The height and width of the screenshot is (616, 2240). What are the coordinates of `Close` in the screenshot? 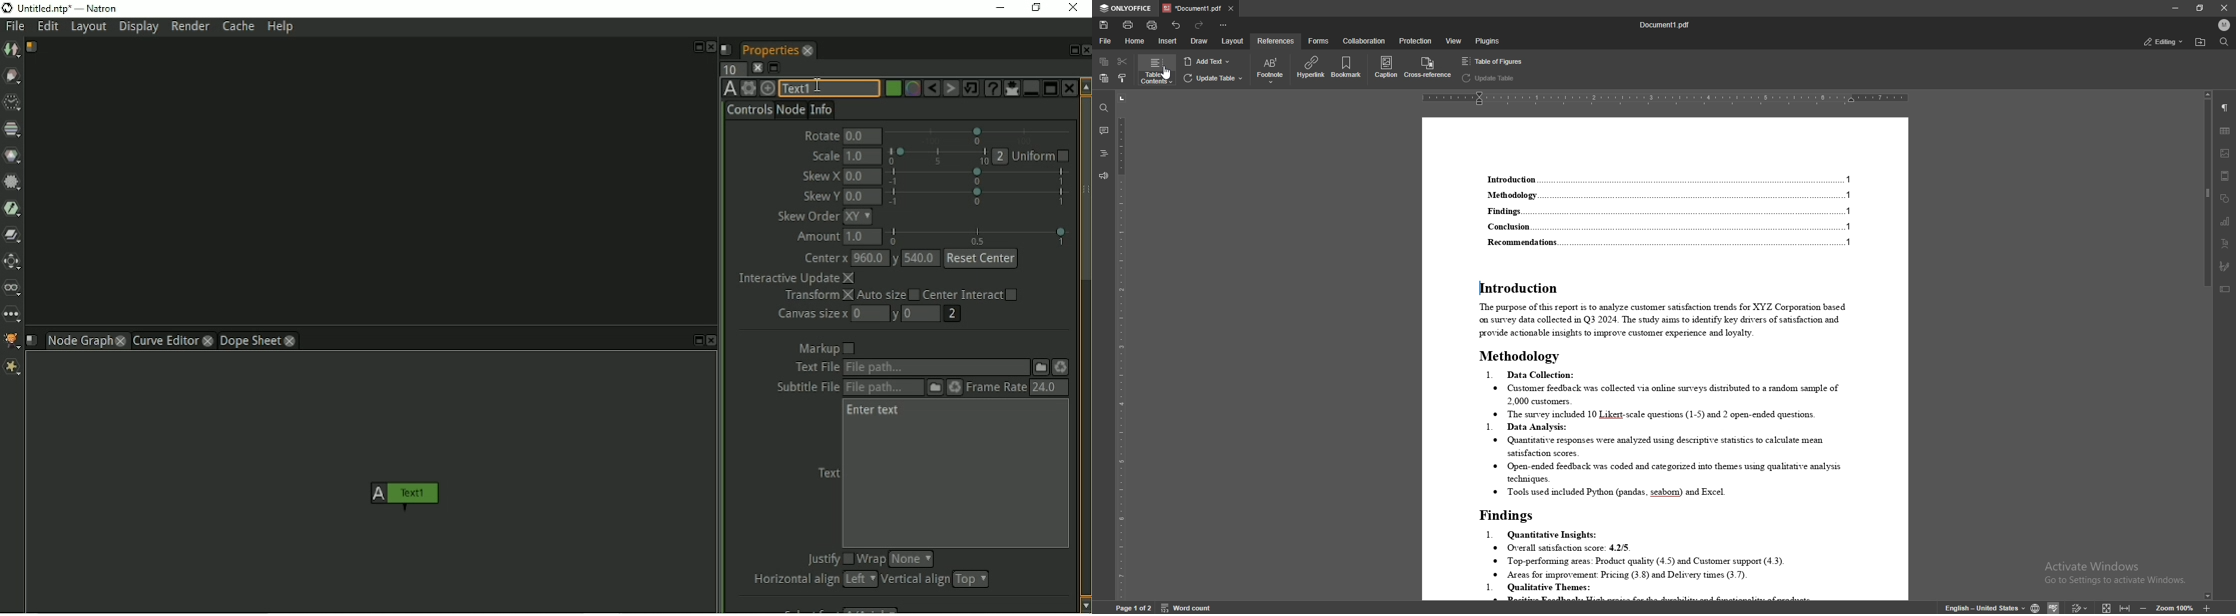 It's located at (711, 47).